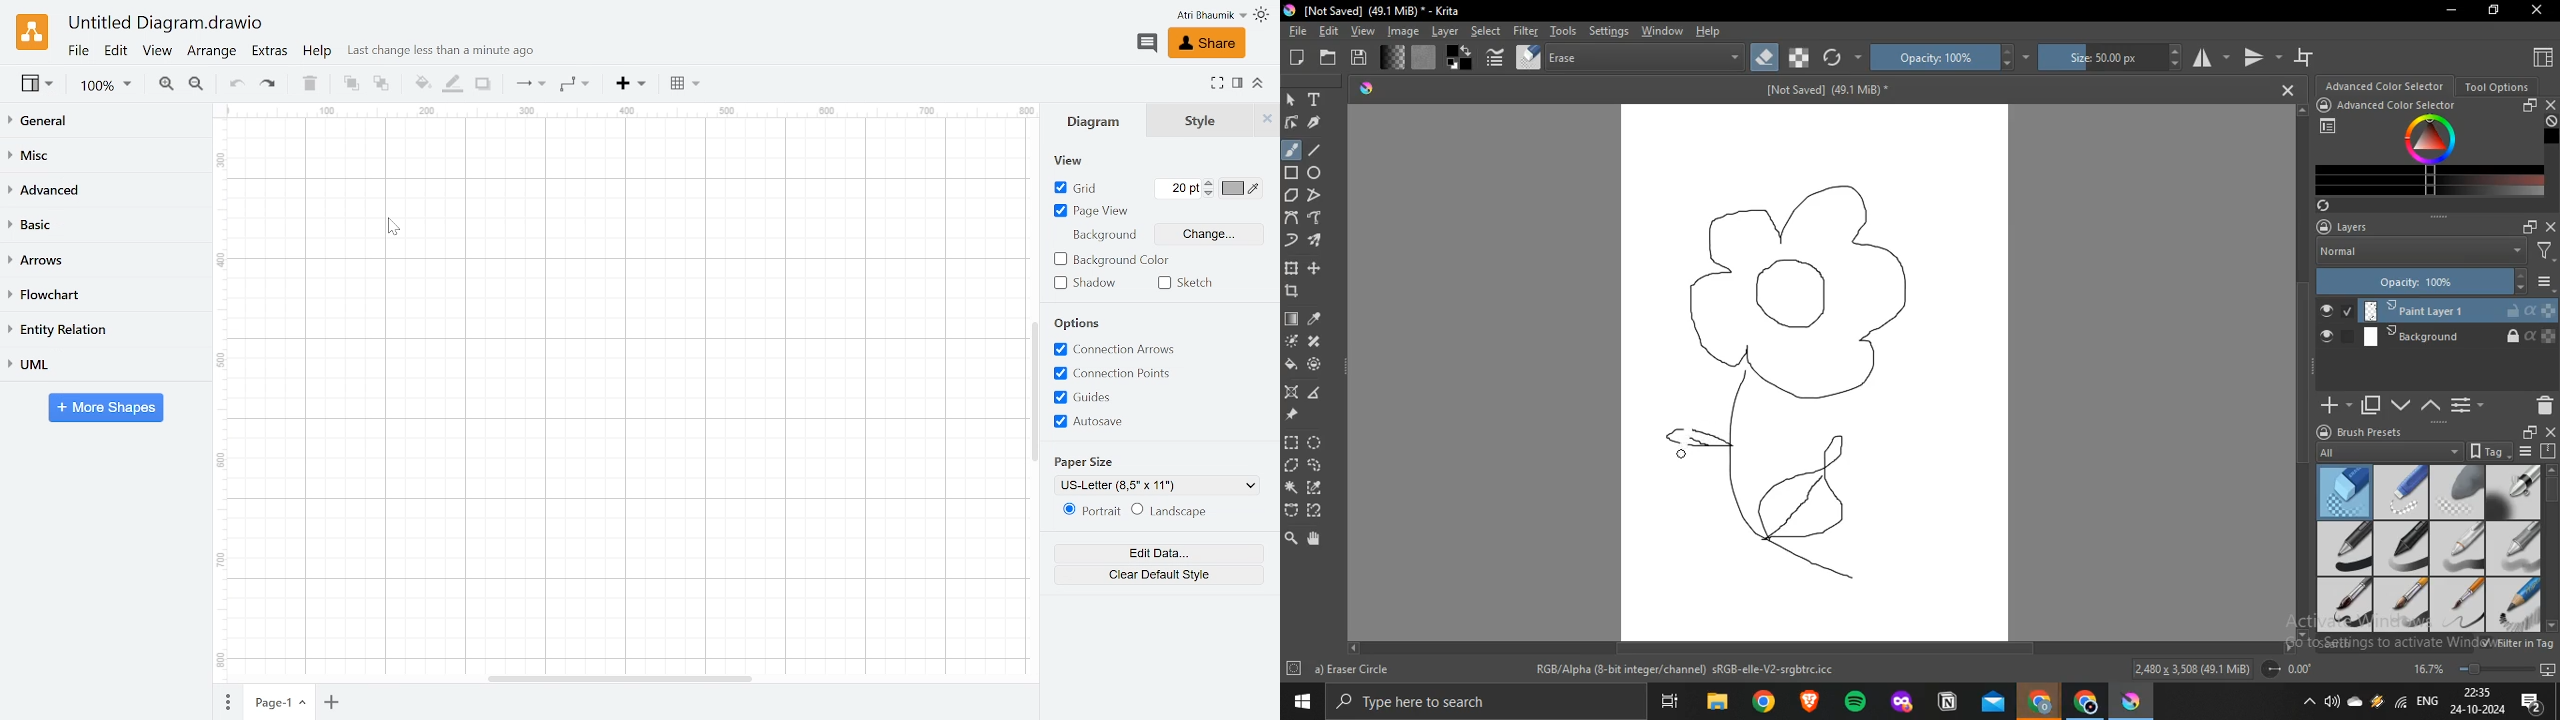 The width and height of the screenshot is (2576, 728). Describe the element at coordinates (1331, 57) in the screenshot. I see `open an existing document` at that location.